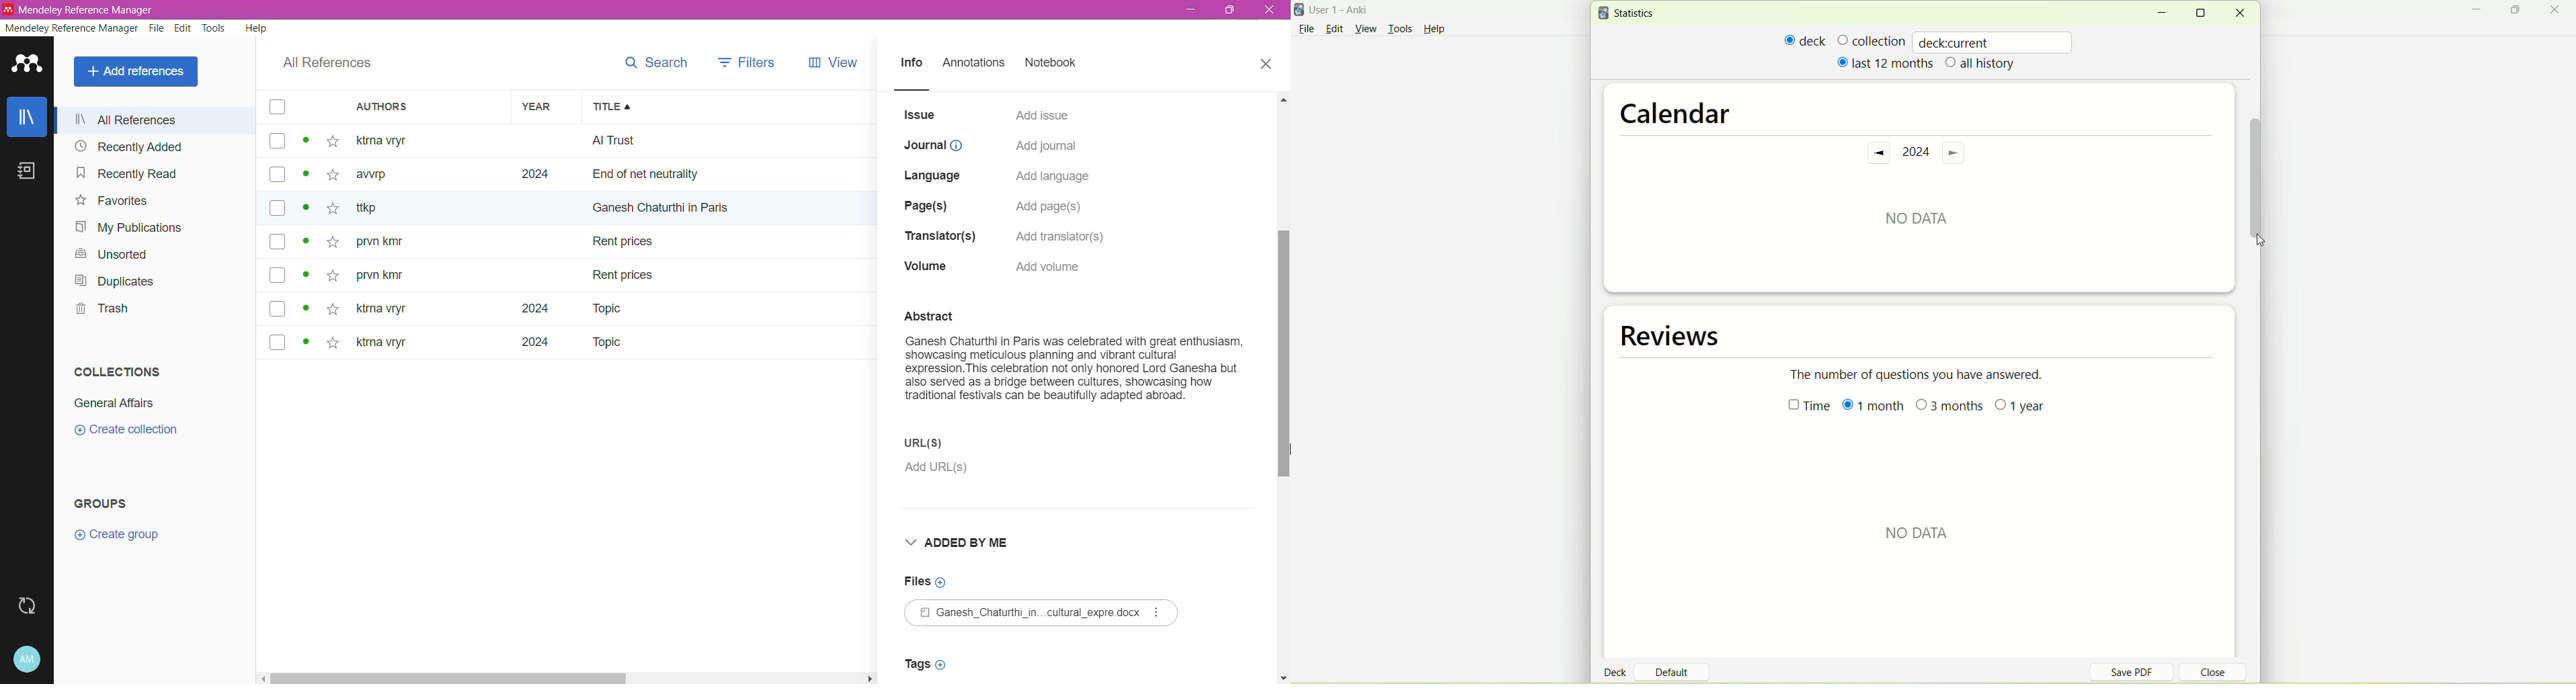 The width and height of the screenshot is (2576, 700). What do you see at coordinates (1981, 64) in the screenshot?
I see `all history` at bounding box center [1981, 64].